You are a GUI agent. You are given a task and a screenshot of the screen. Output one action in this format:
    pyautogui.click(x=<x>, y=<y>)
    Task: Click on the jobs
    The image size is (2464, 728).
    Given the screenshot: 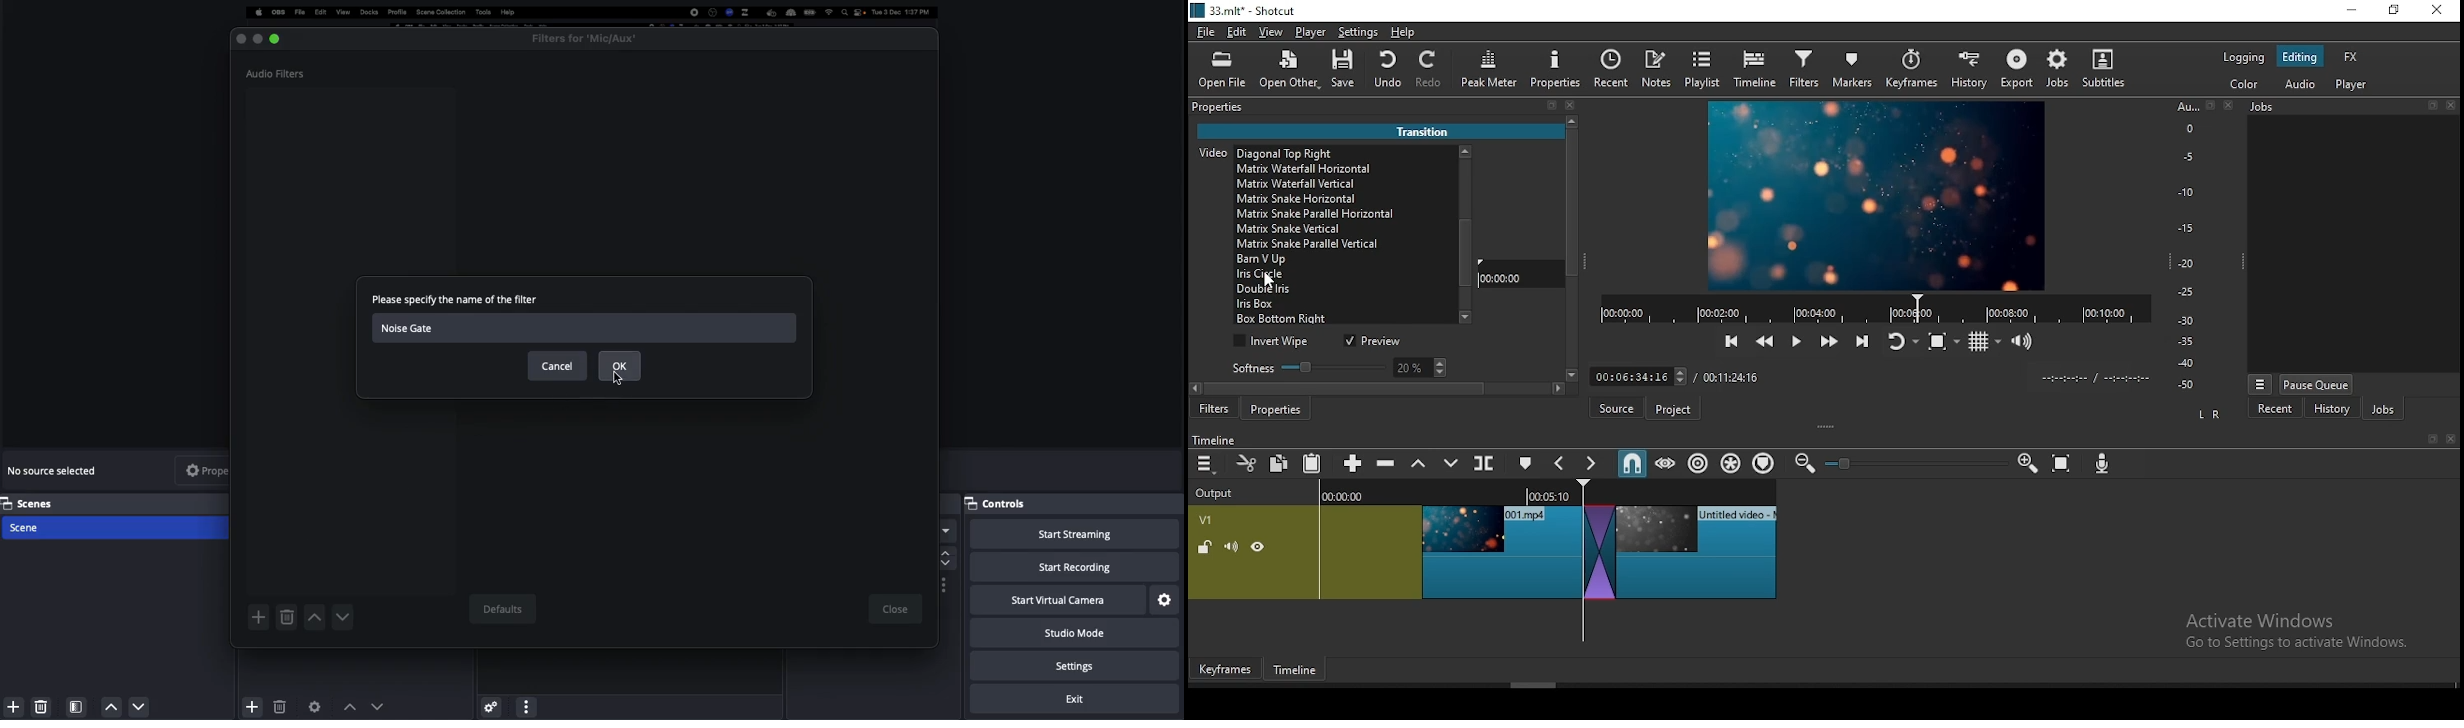 What is the action you would take?
    pyautogui.click(x=2382, y=411)
    